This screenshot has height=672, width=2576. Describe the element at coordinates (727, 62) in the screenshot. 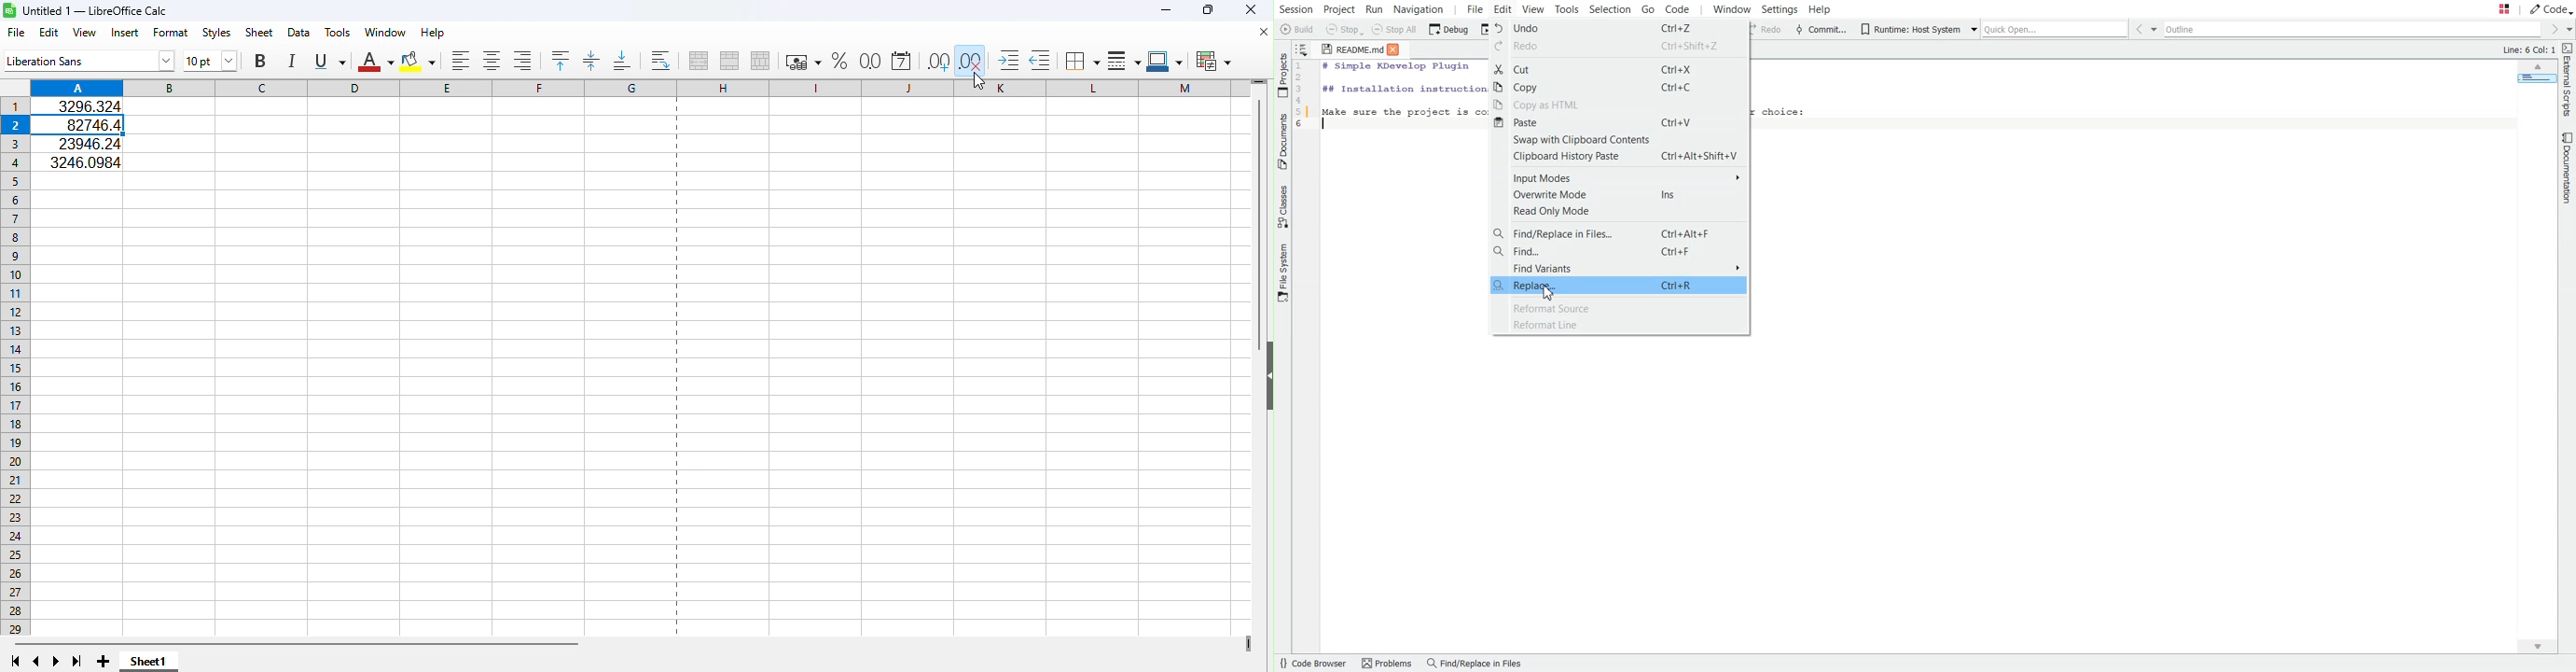

I see `Merge cells` at that location.